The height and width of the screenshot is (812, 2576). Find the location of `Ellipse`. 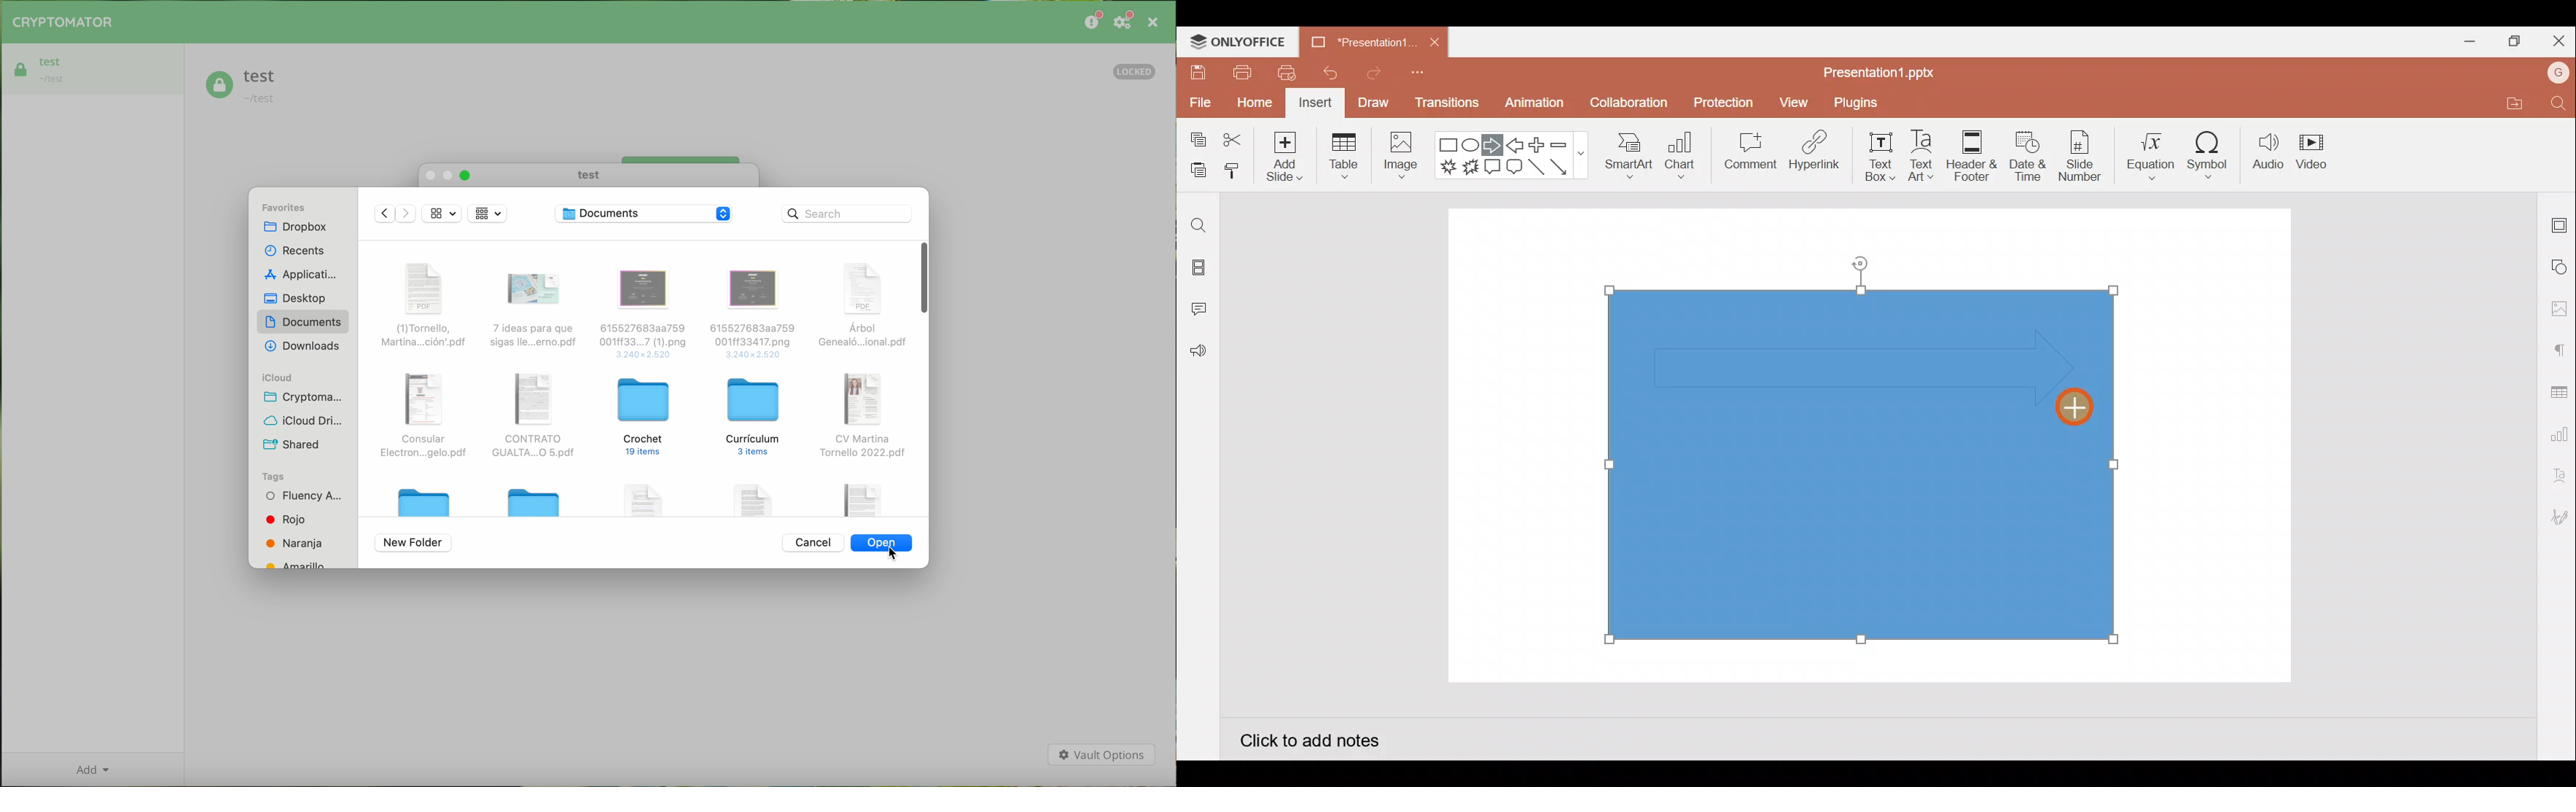

Ellipse is located at coordinates (1473, 146).